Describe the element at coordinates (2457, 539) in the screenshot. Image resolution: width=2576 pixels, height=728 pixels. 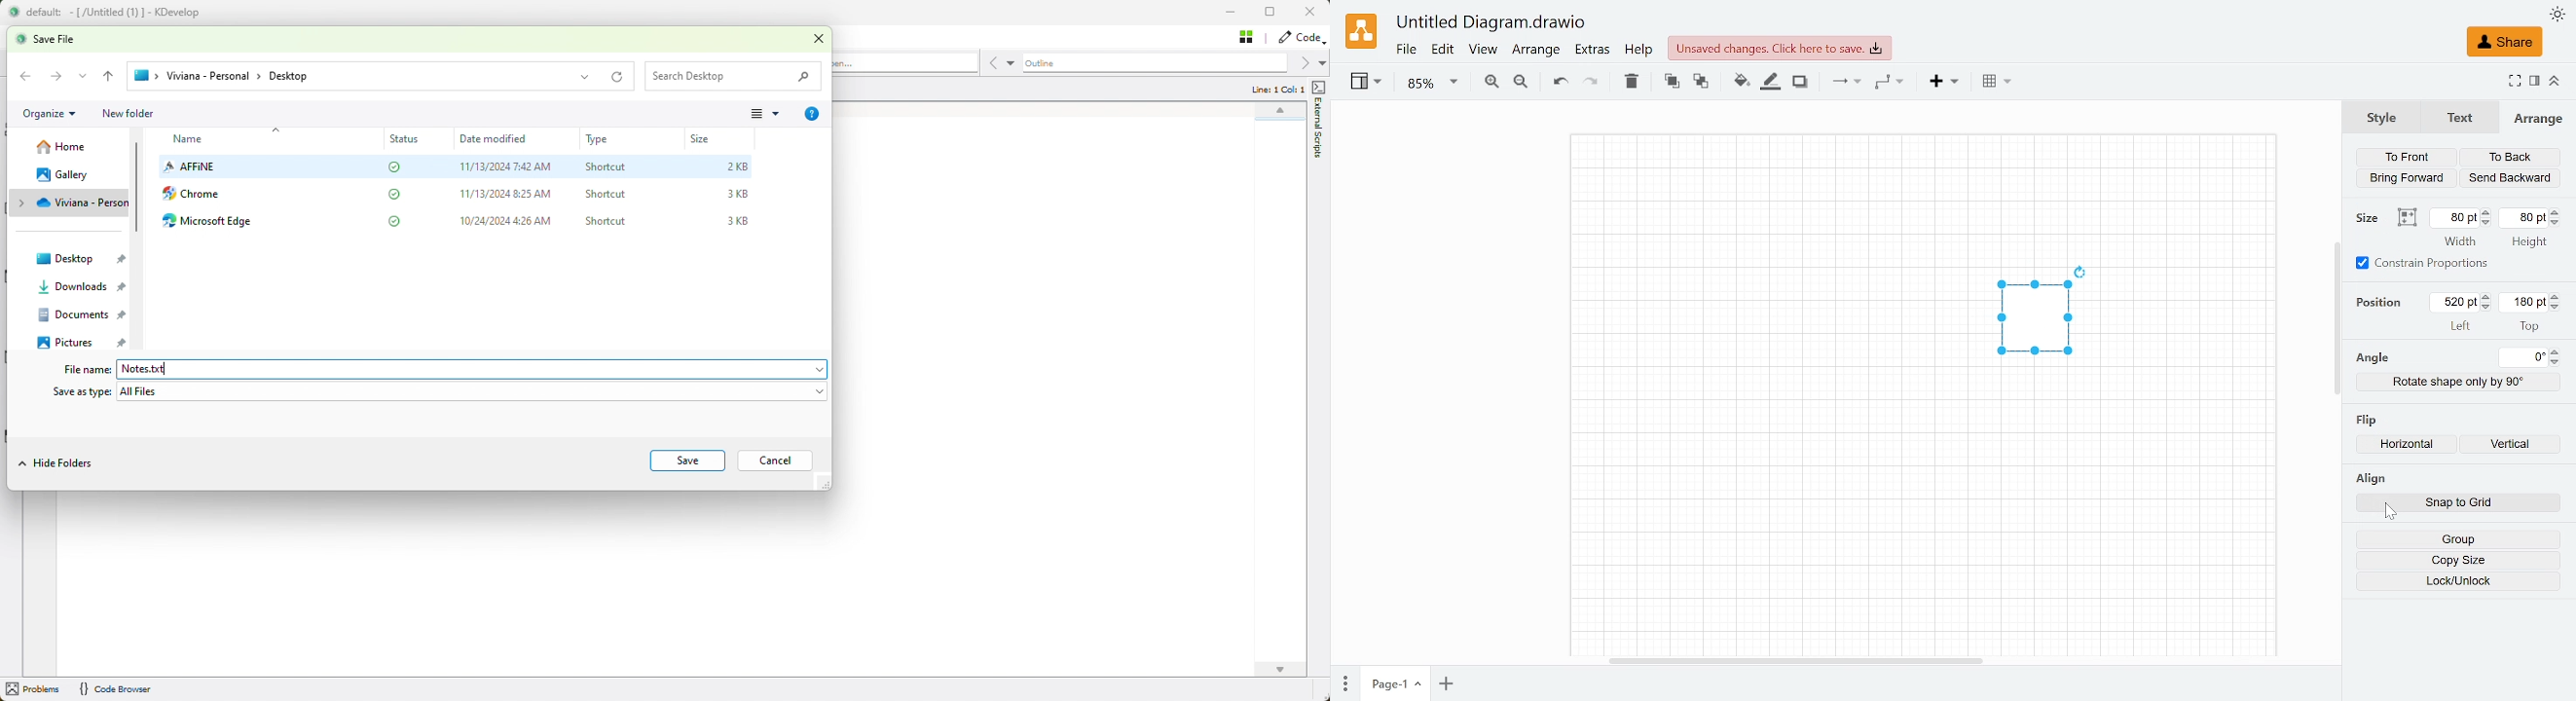
I see `Group` at that location.